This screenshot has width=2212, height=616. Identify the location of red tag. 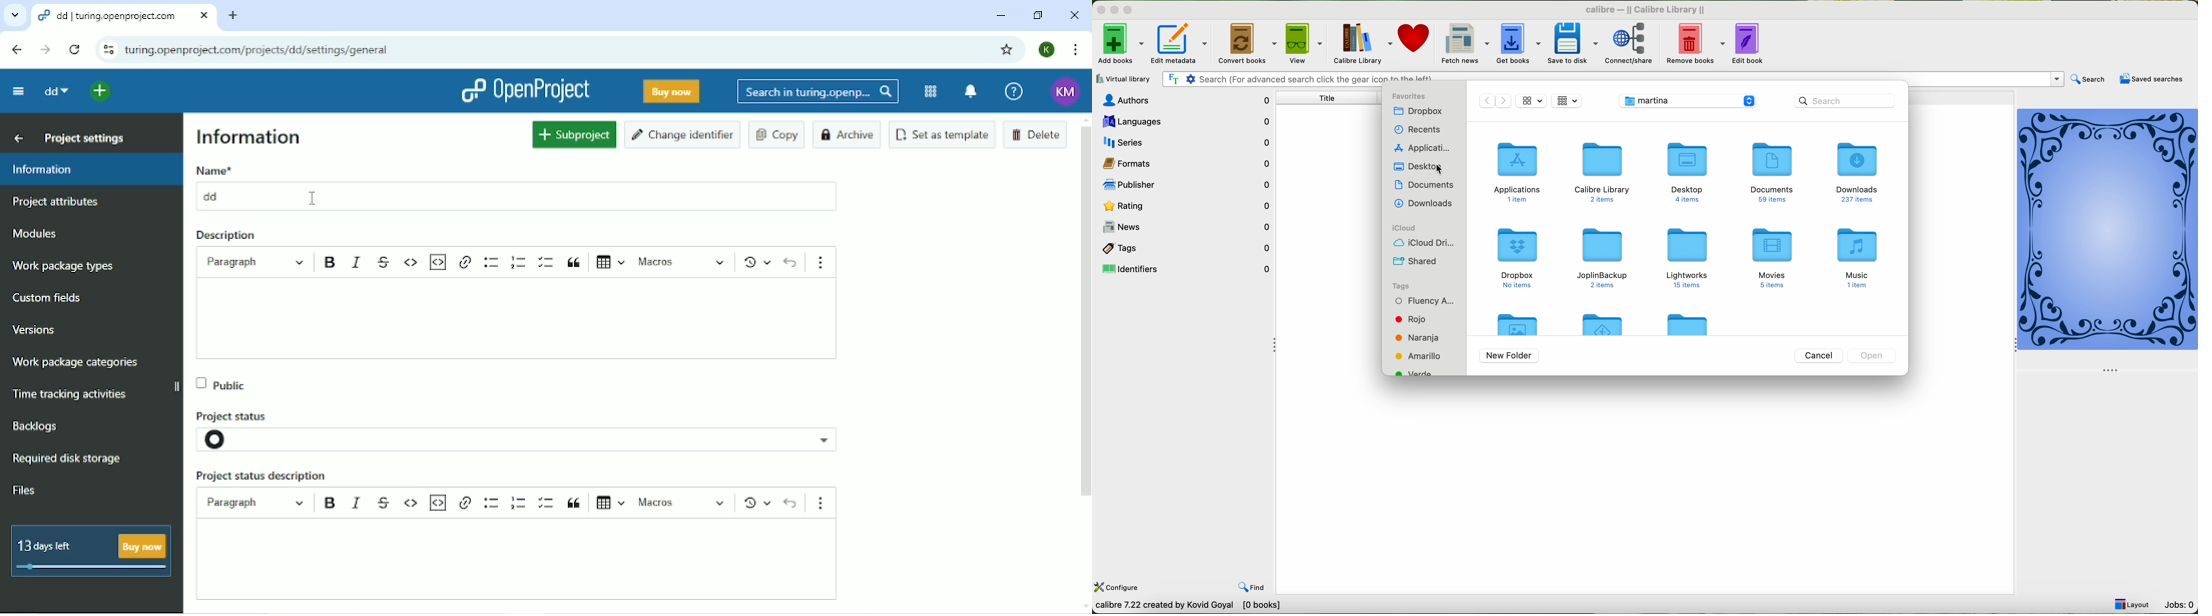
(1412, 319).